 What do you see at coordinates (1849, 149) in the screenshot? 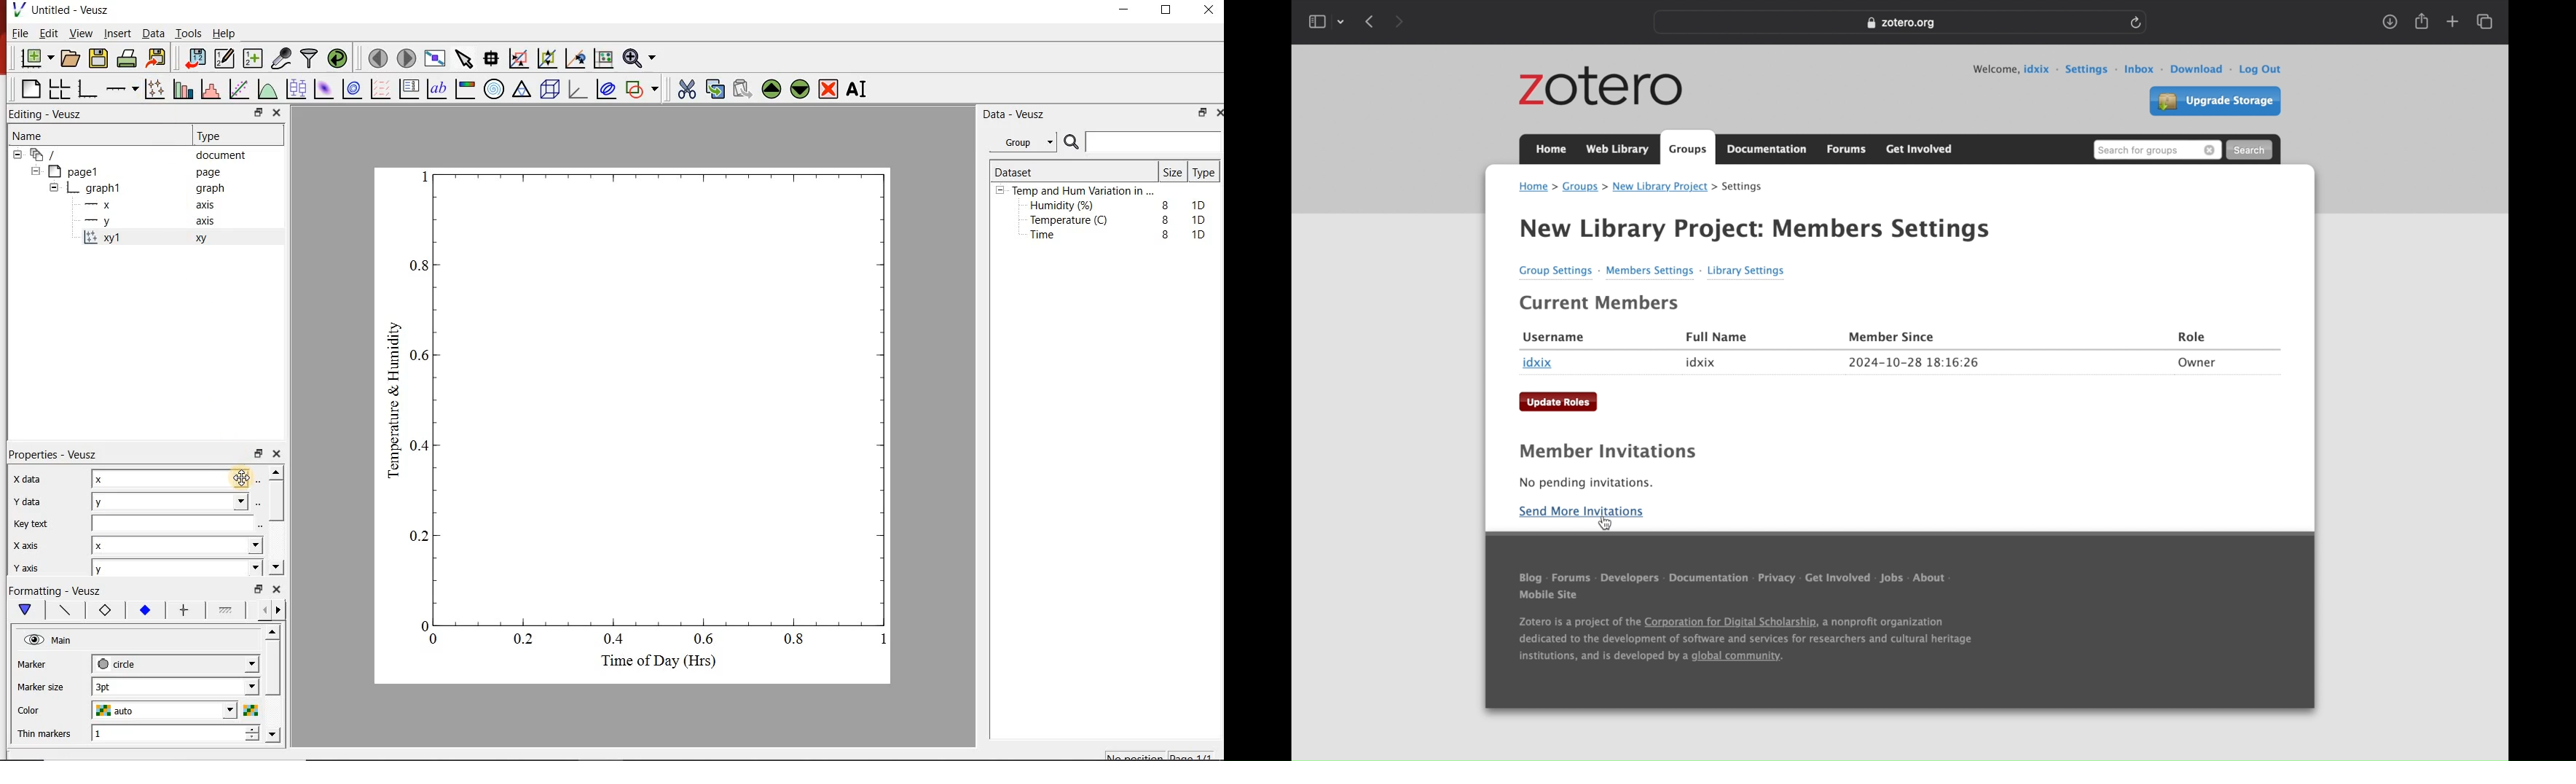
I see `forums` at bounding box center [1849, 149].